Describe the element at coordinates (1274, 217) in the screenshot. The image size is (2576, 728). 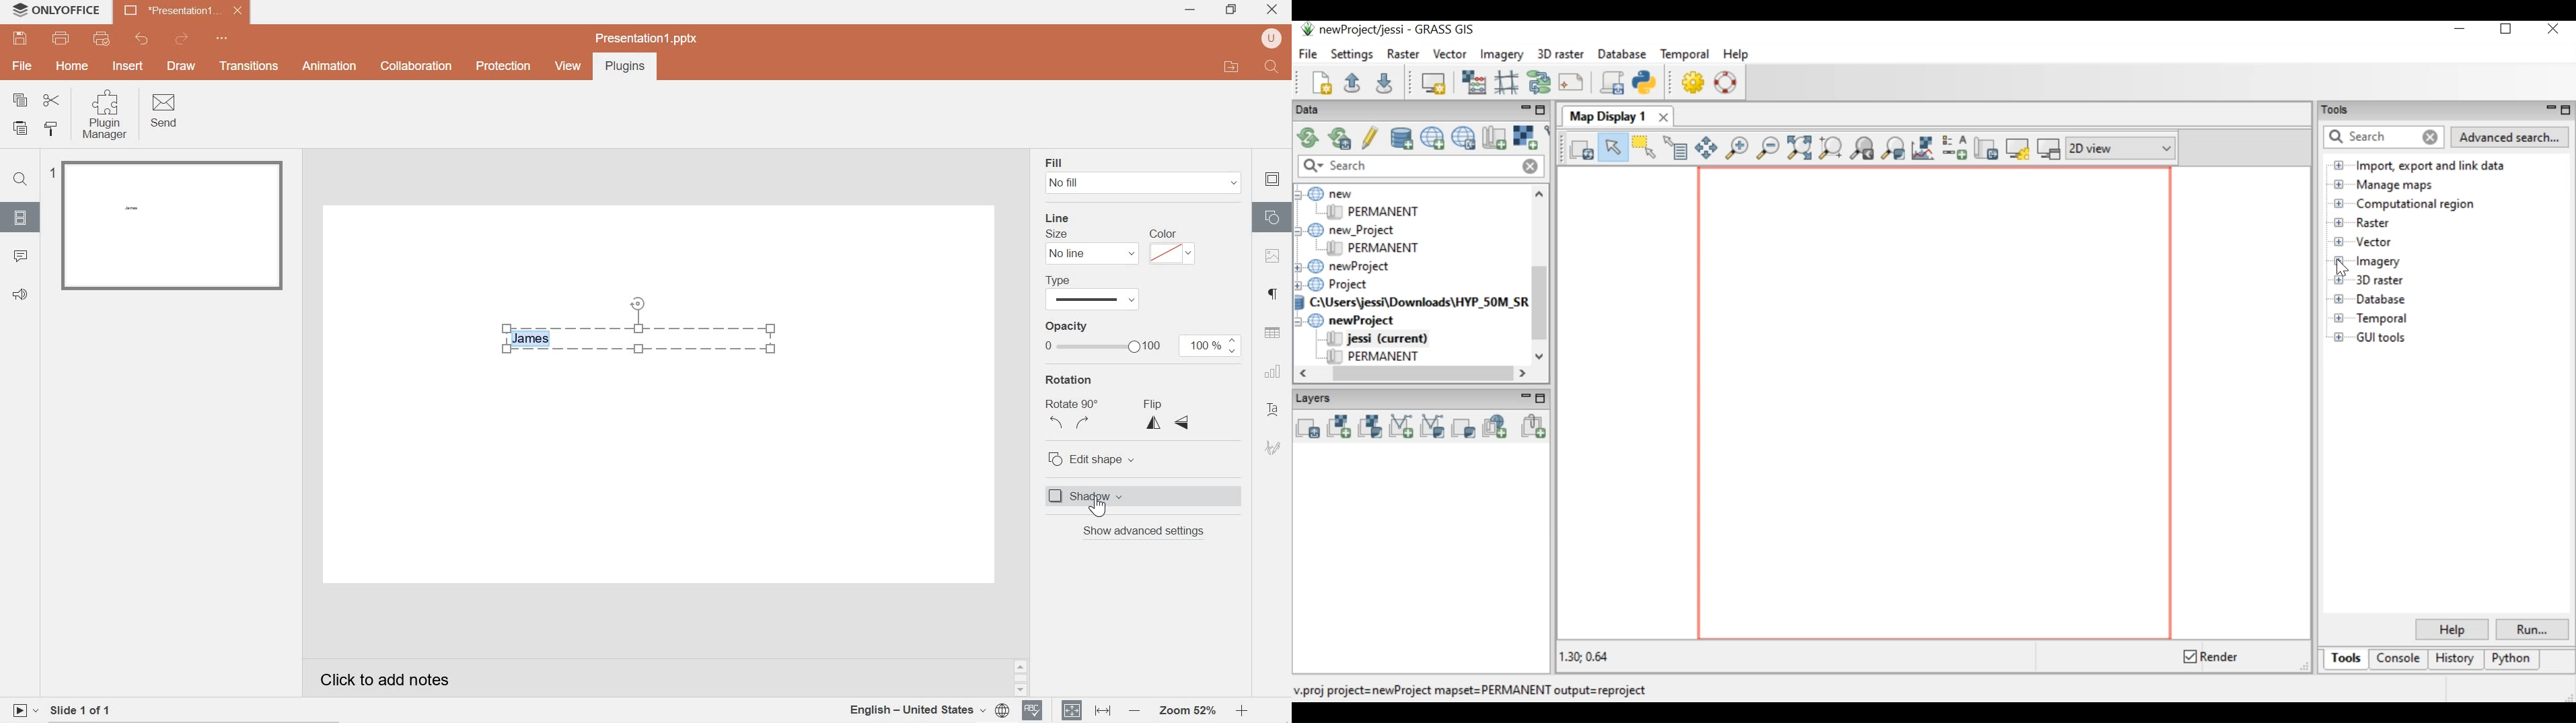
I see `shape settings` at that location.